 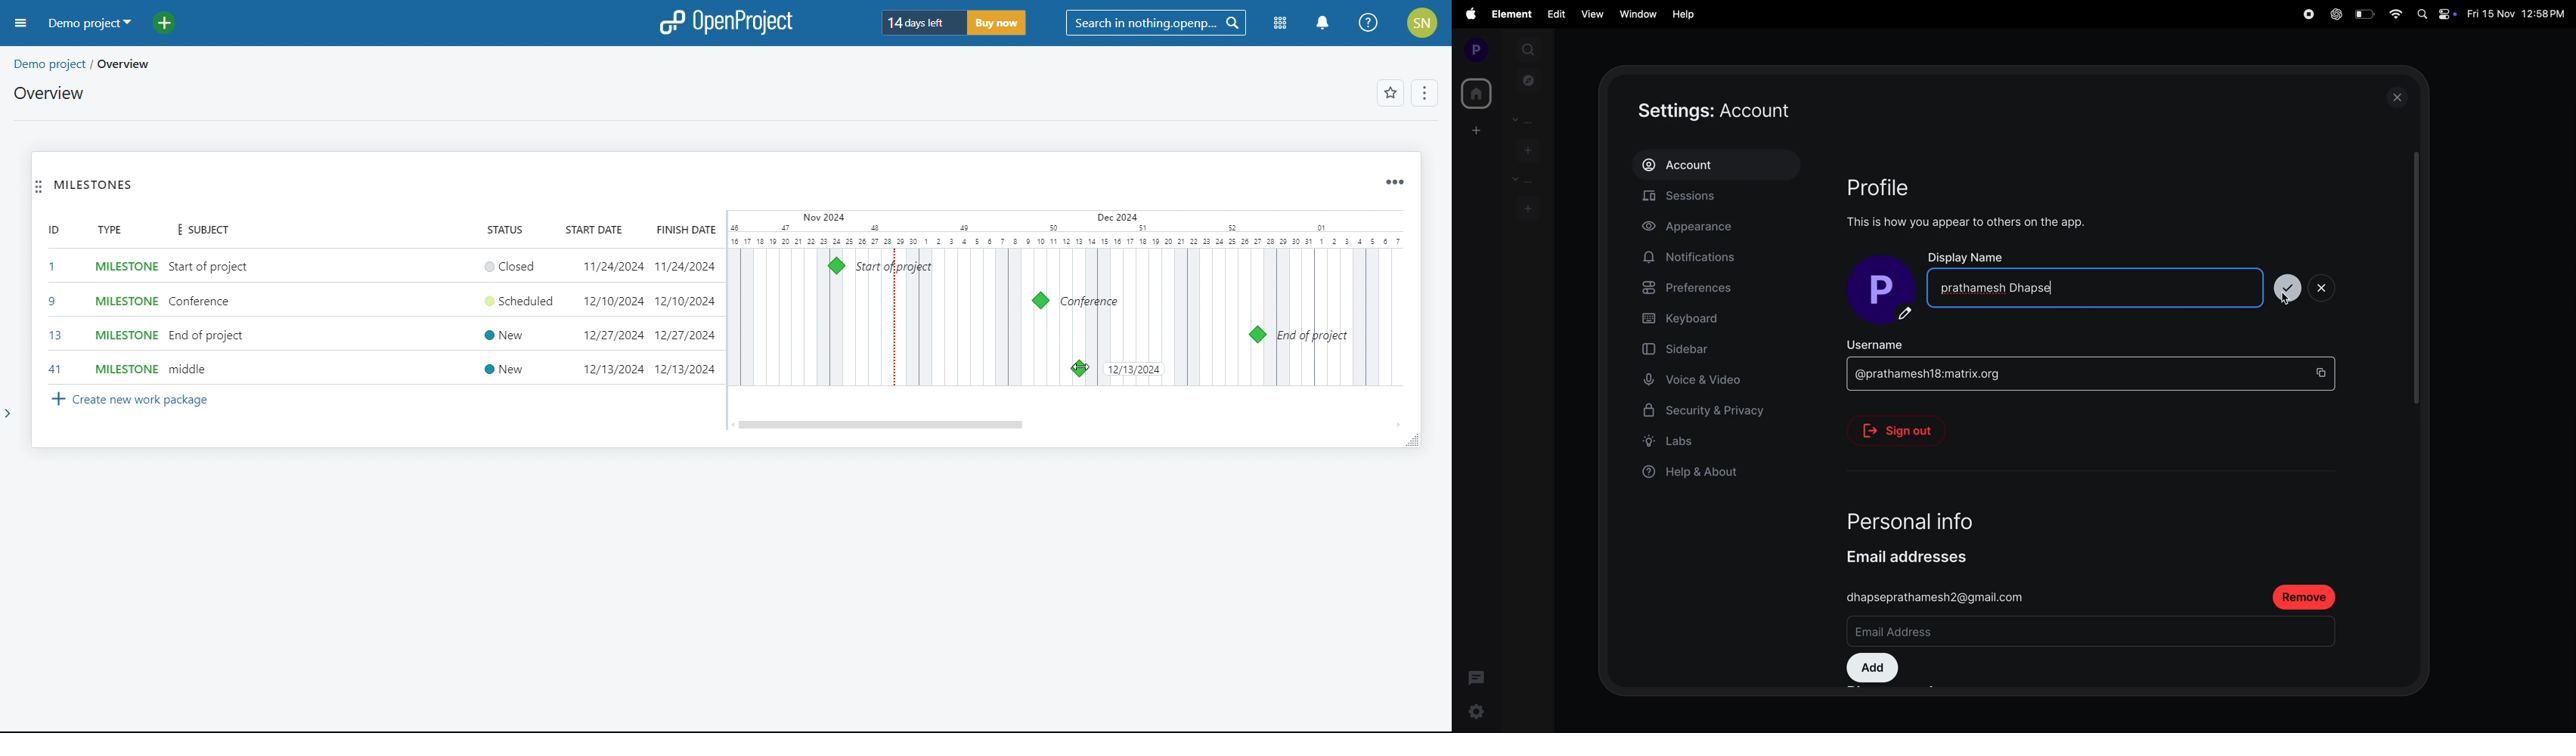 I want to click on open sidebar menu, so click(x=21, y=23).